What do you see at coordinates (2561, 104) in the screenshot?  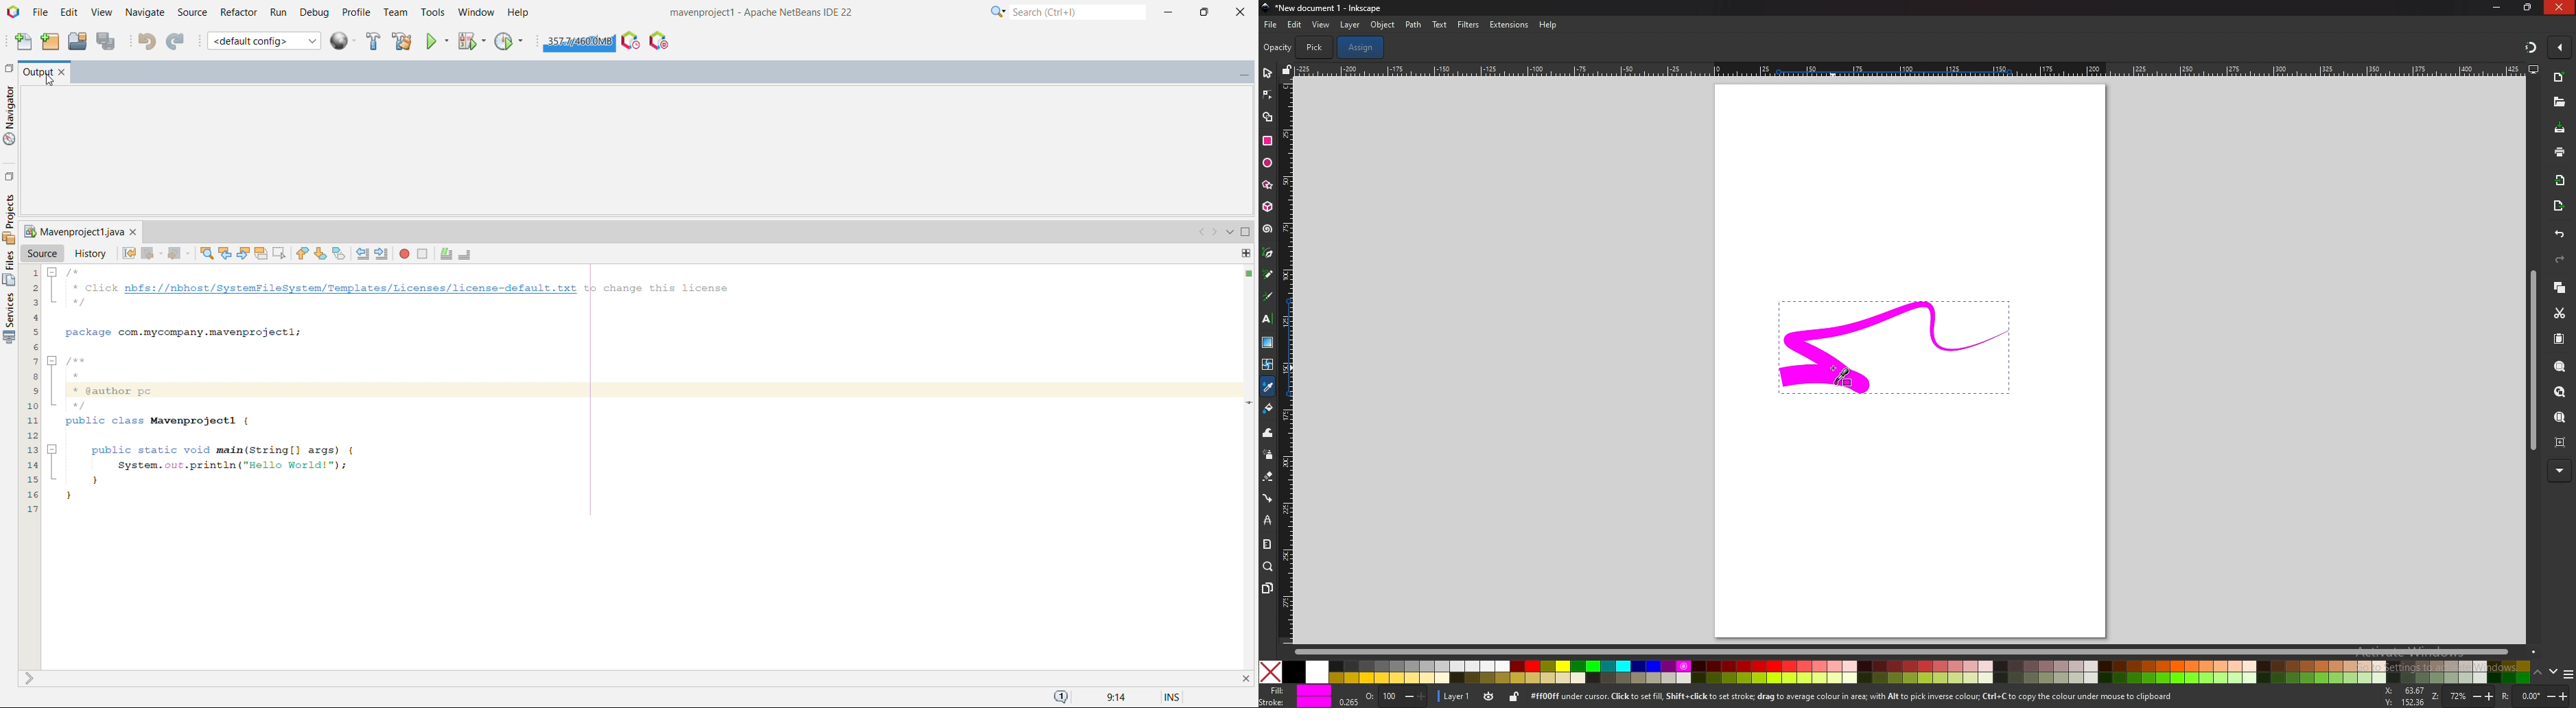 I see `open` at bounding box center [2561, 104].